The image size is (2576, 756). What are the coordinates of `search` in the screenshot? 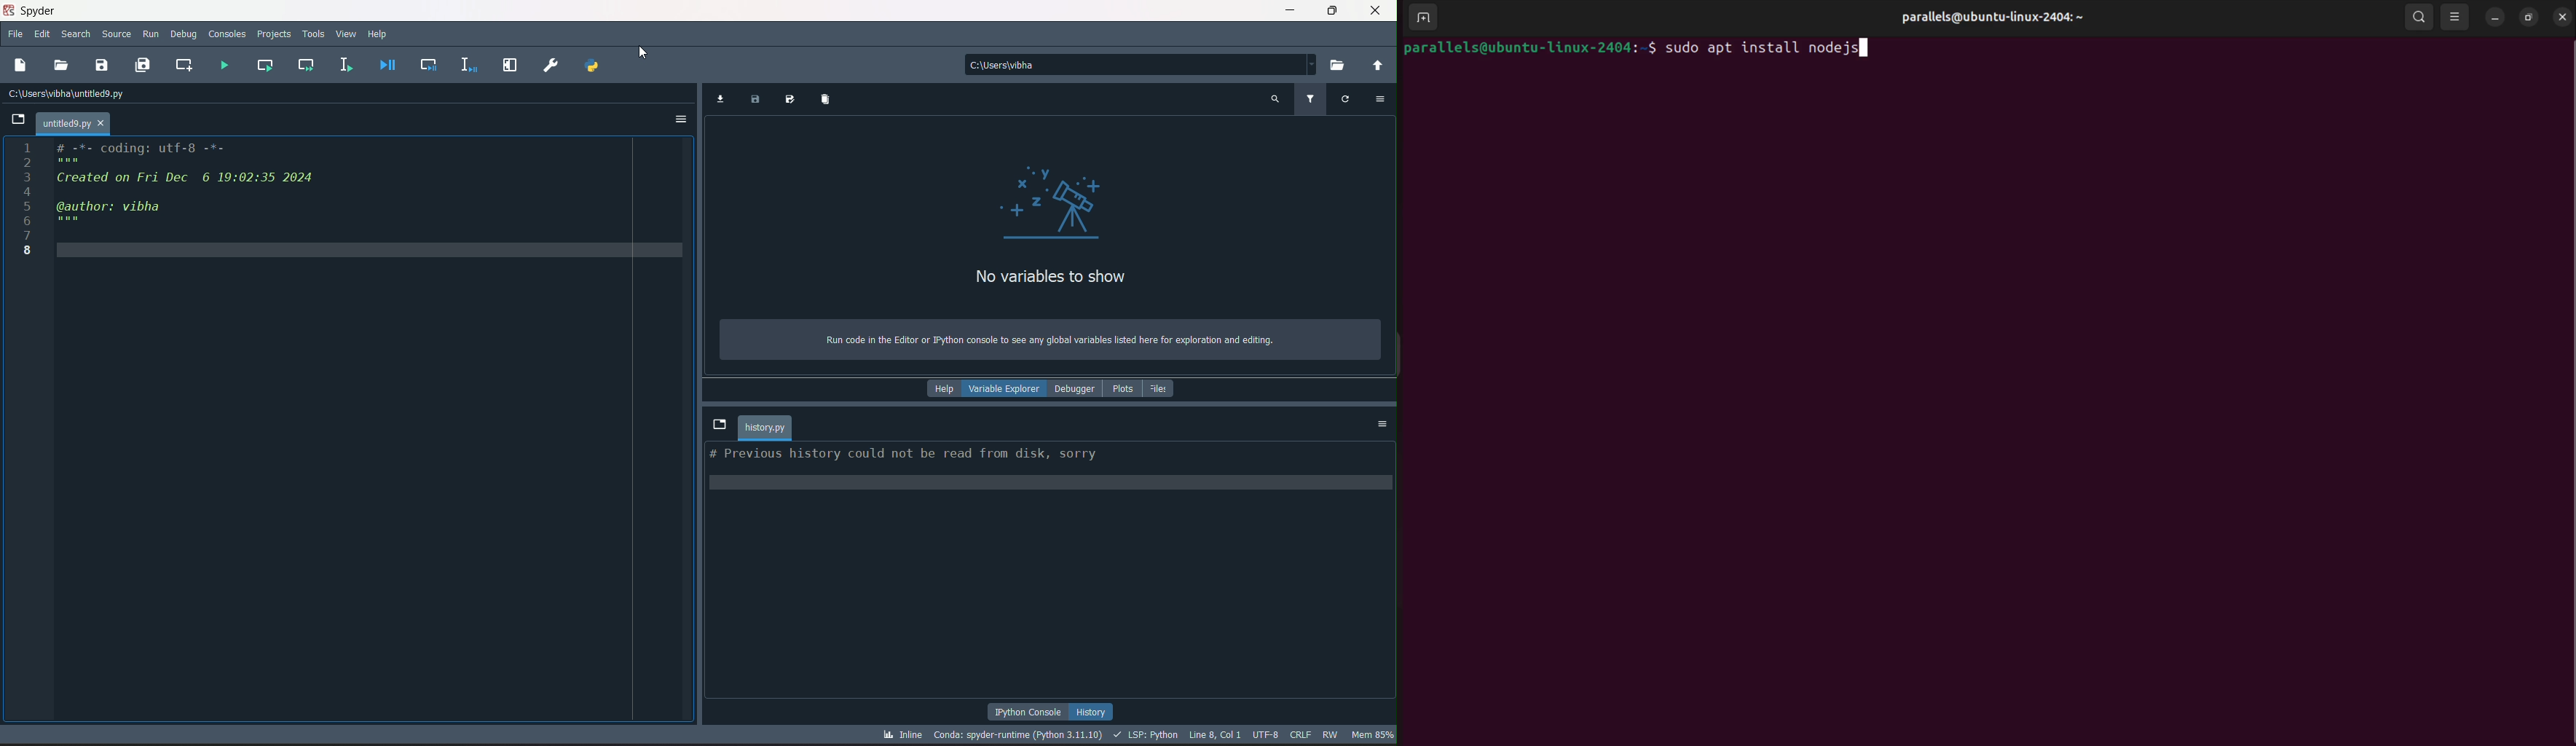 It's located at (2421, 18).